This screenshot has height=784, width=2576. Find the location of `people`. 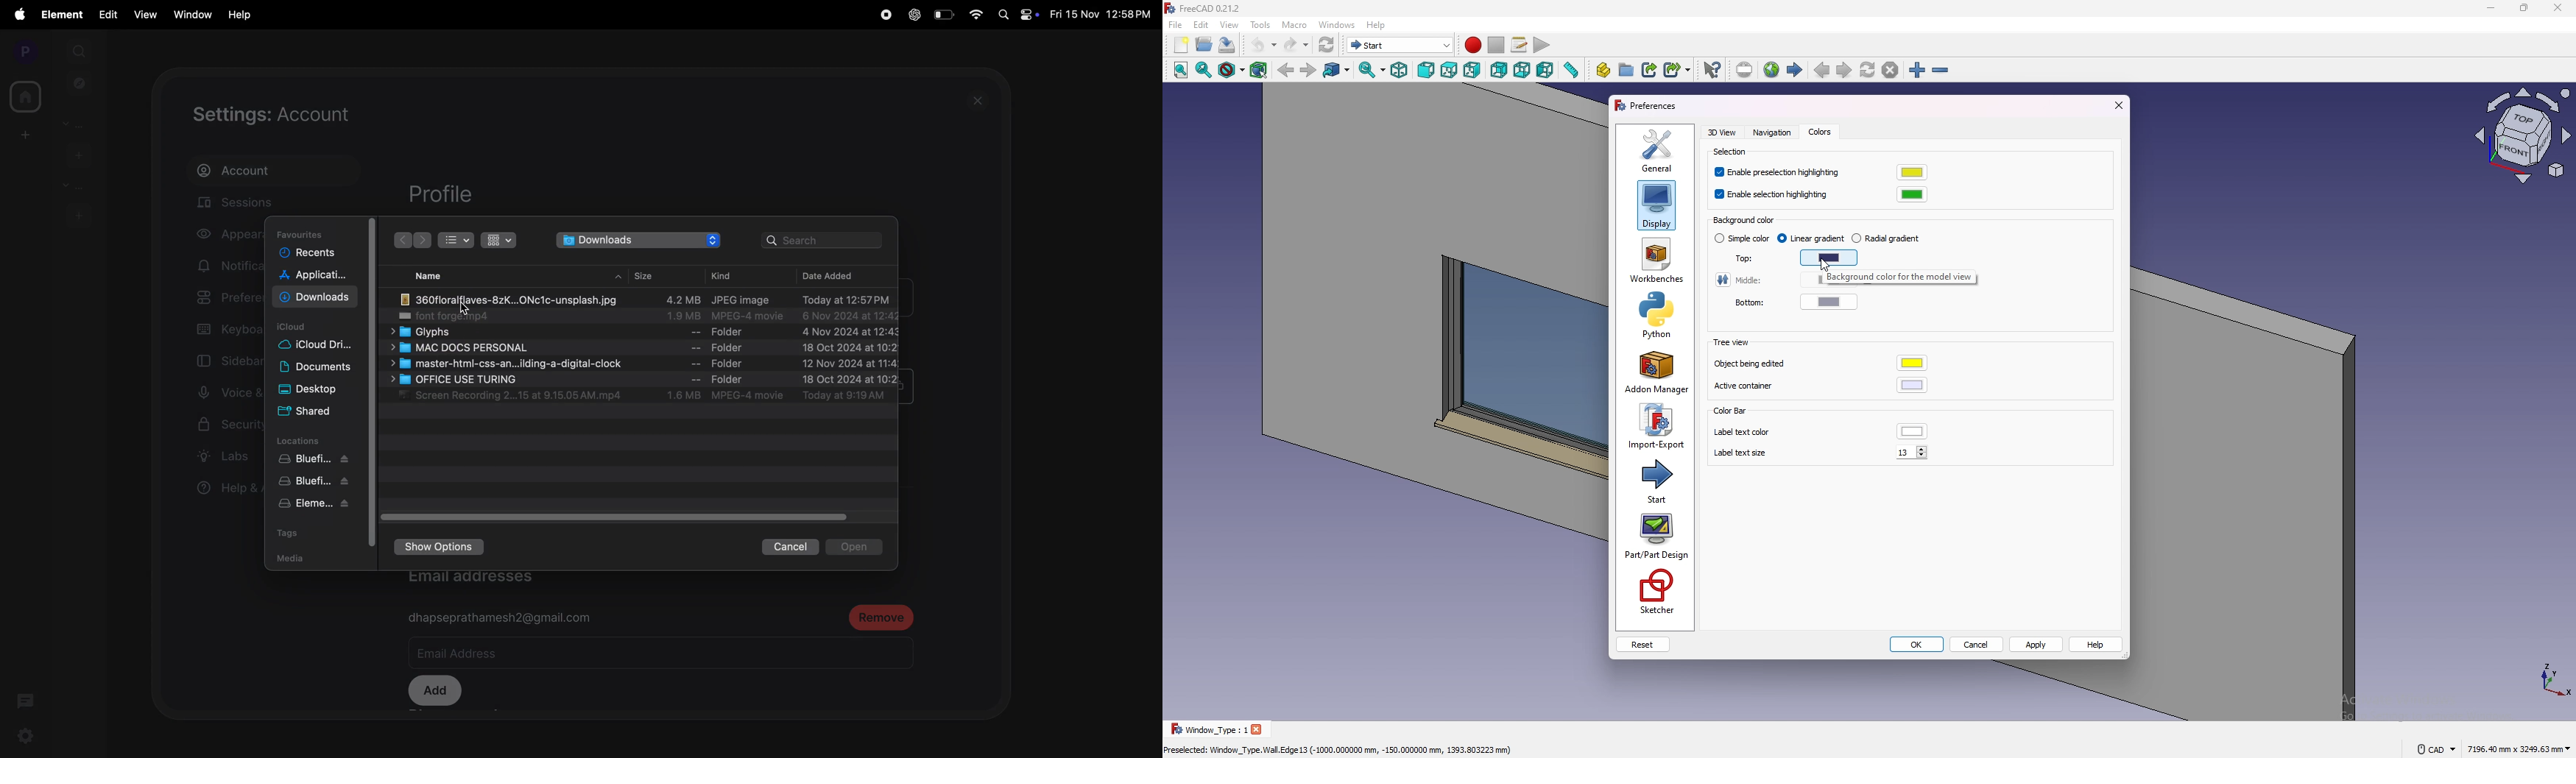

people is located at coordinates (77, 124).